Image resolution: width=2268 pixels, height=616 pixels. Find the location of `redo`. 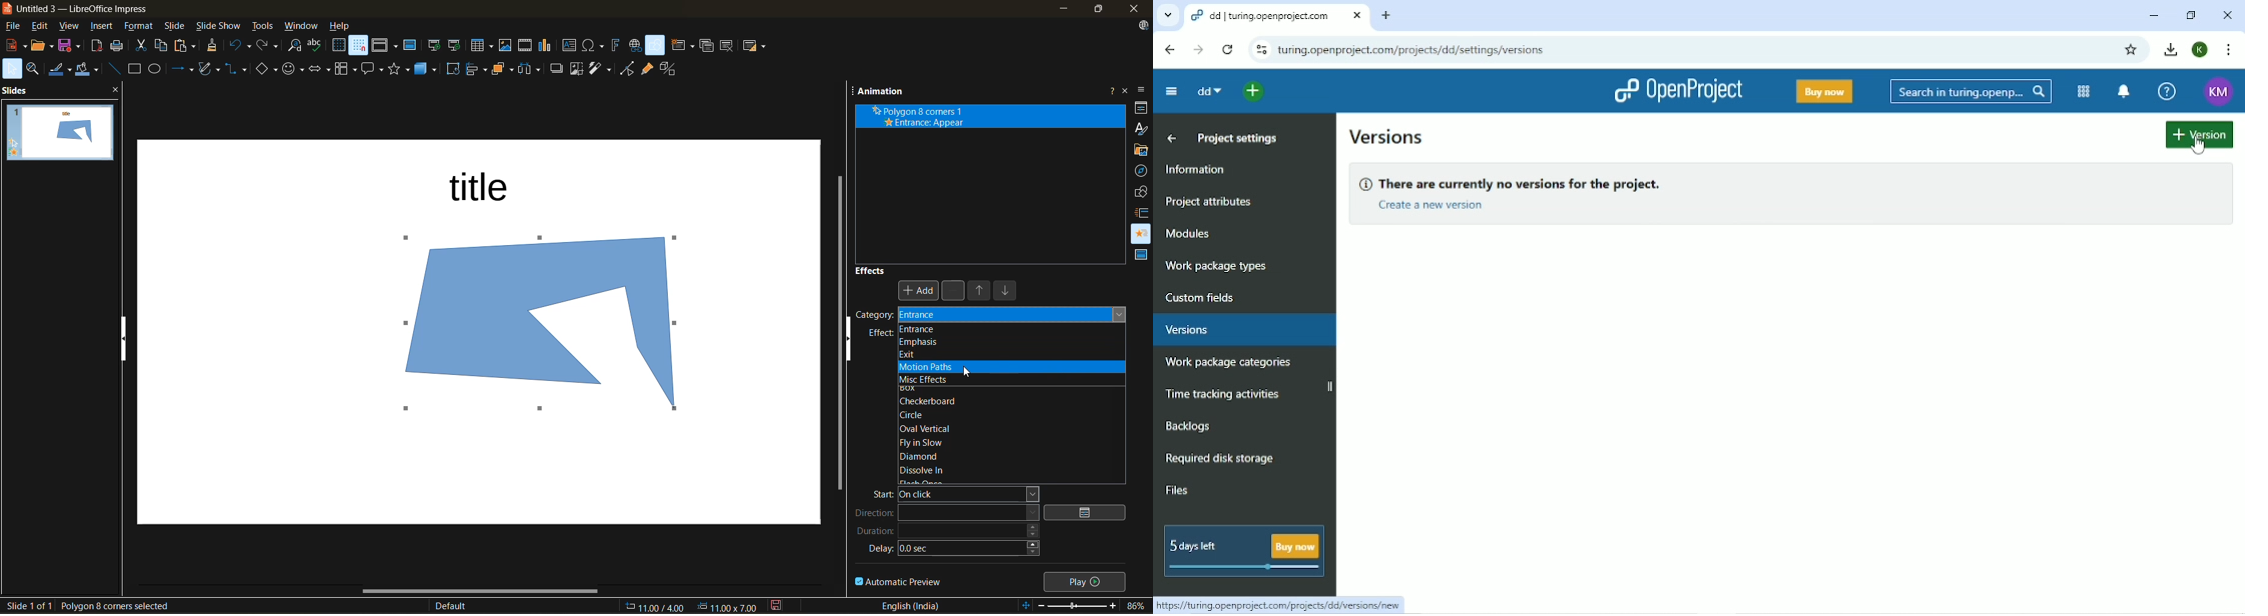

redo is located at coordinates (269, 46).